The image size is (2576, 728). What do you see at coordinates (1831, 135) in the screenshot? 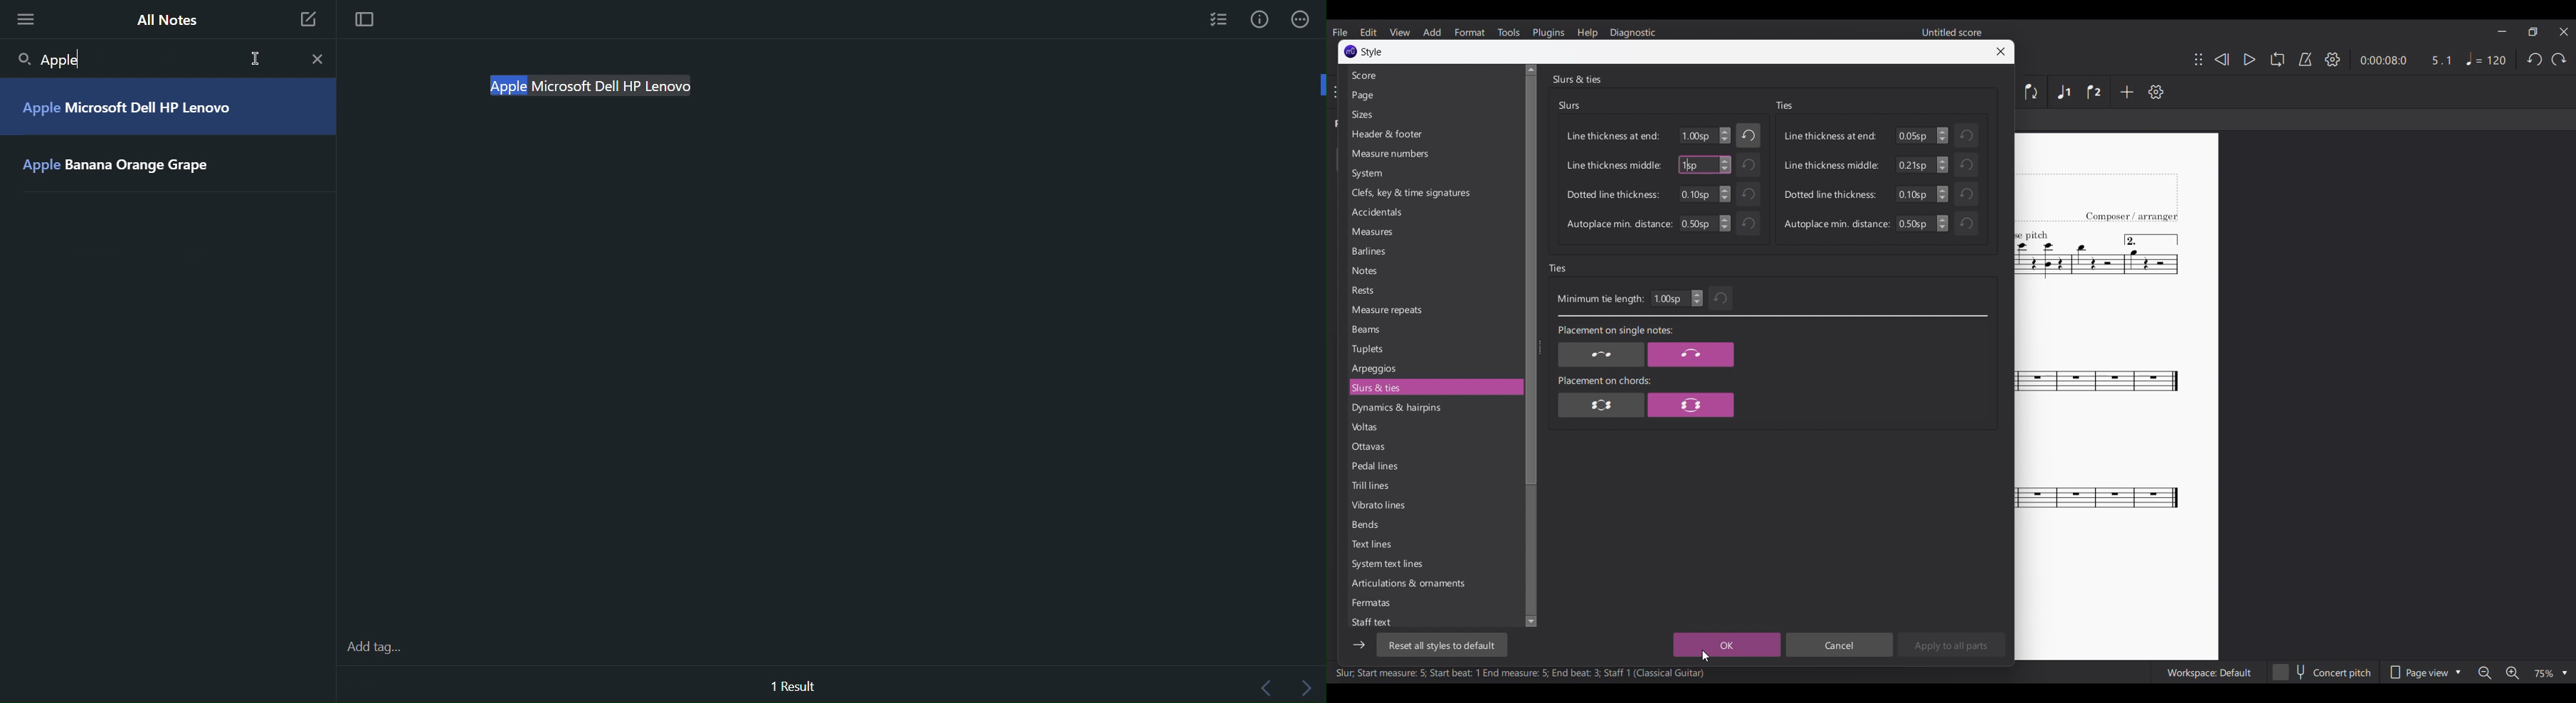
I see `Line thickness at end` at bounding box center [1831, 135].